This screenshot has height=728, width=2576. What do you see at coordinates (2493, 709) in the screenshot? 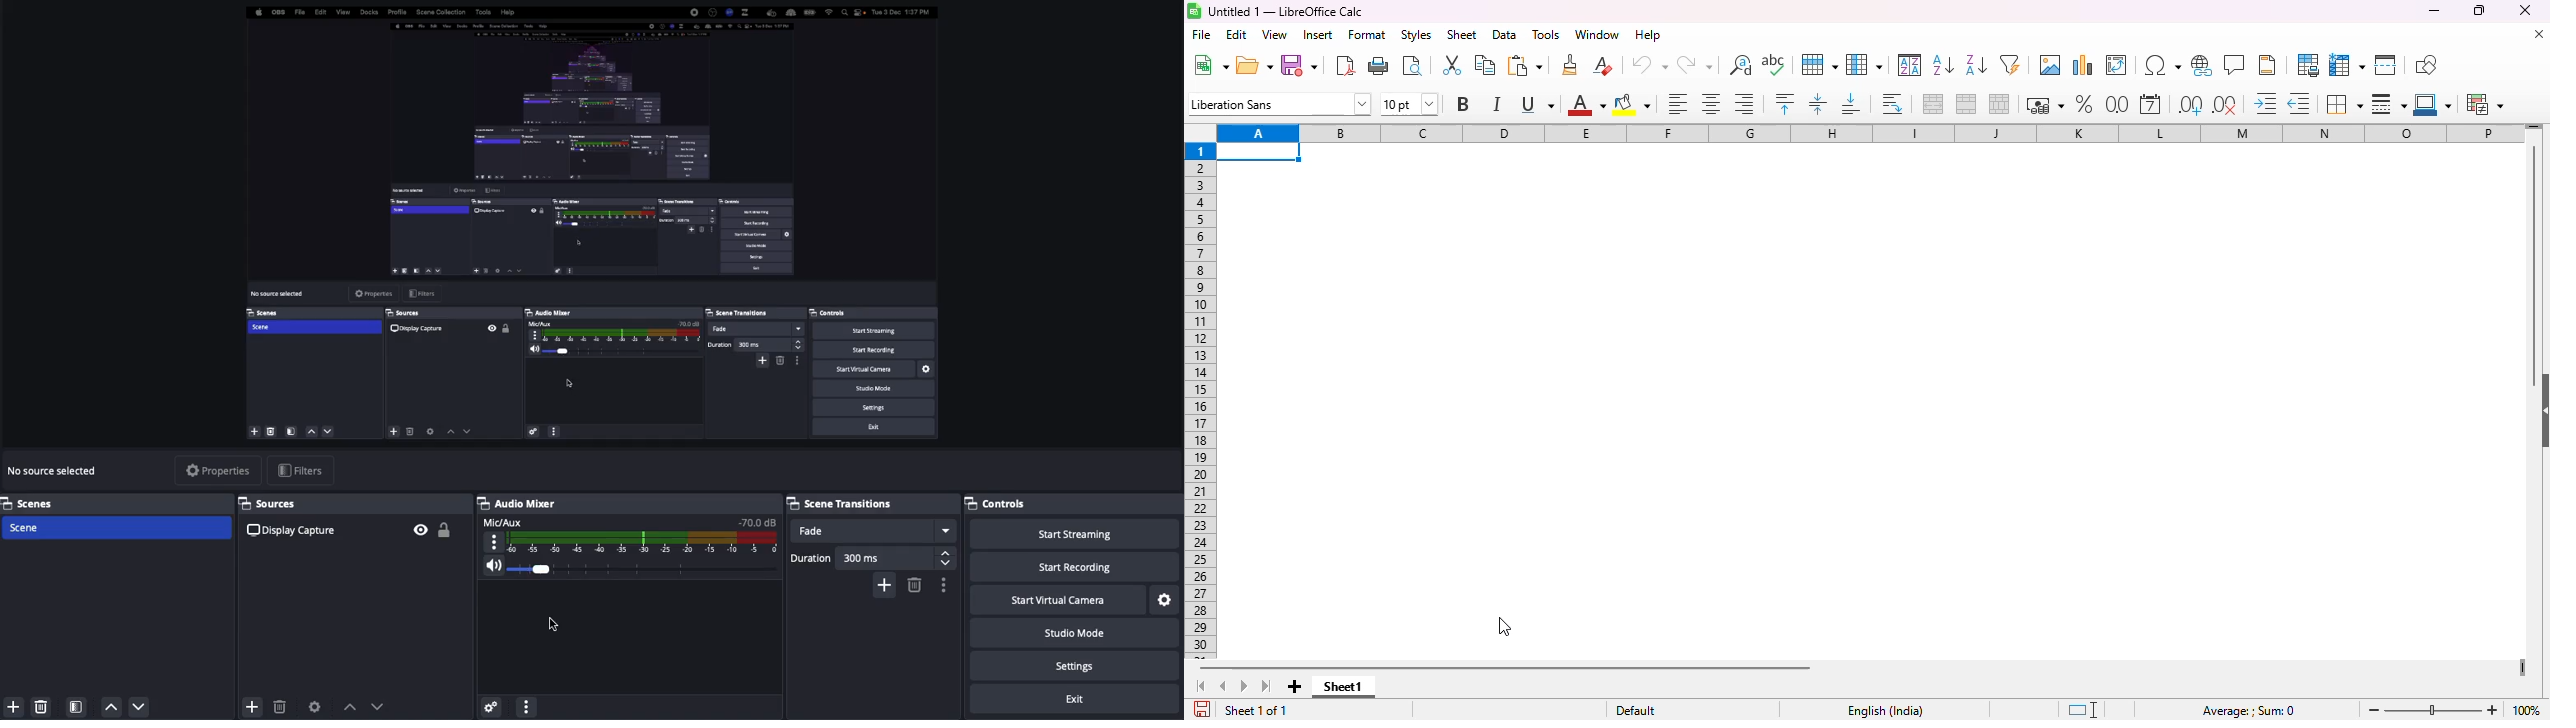
I see `zoom in` at bounding box center [2493, 709].